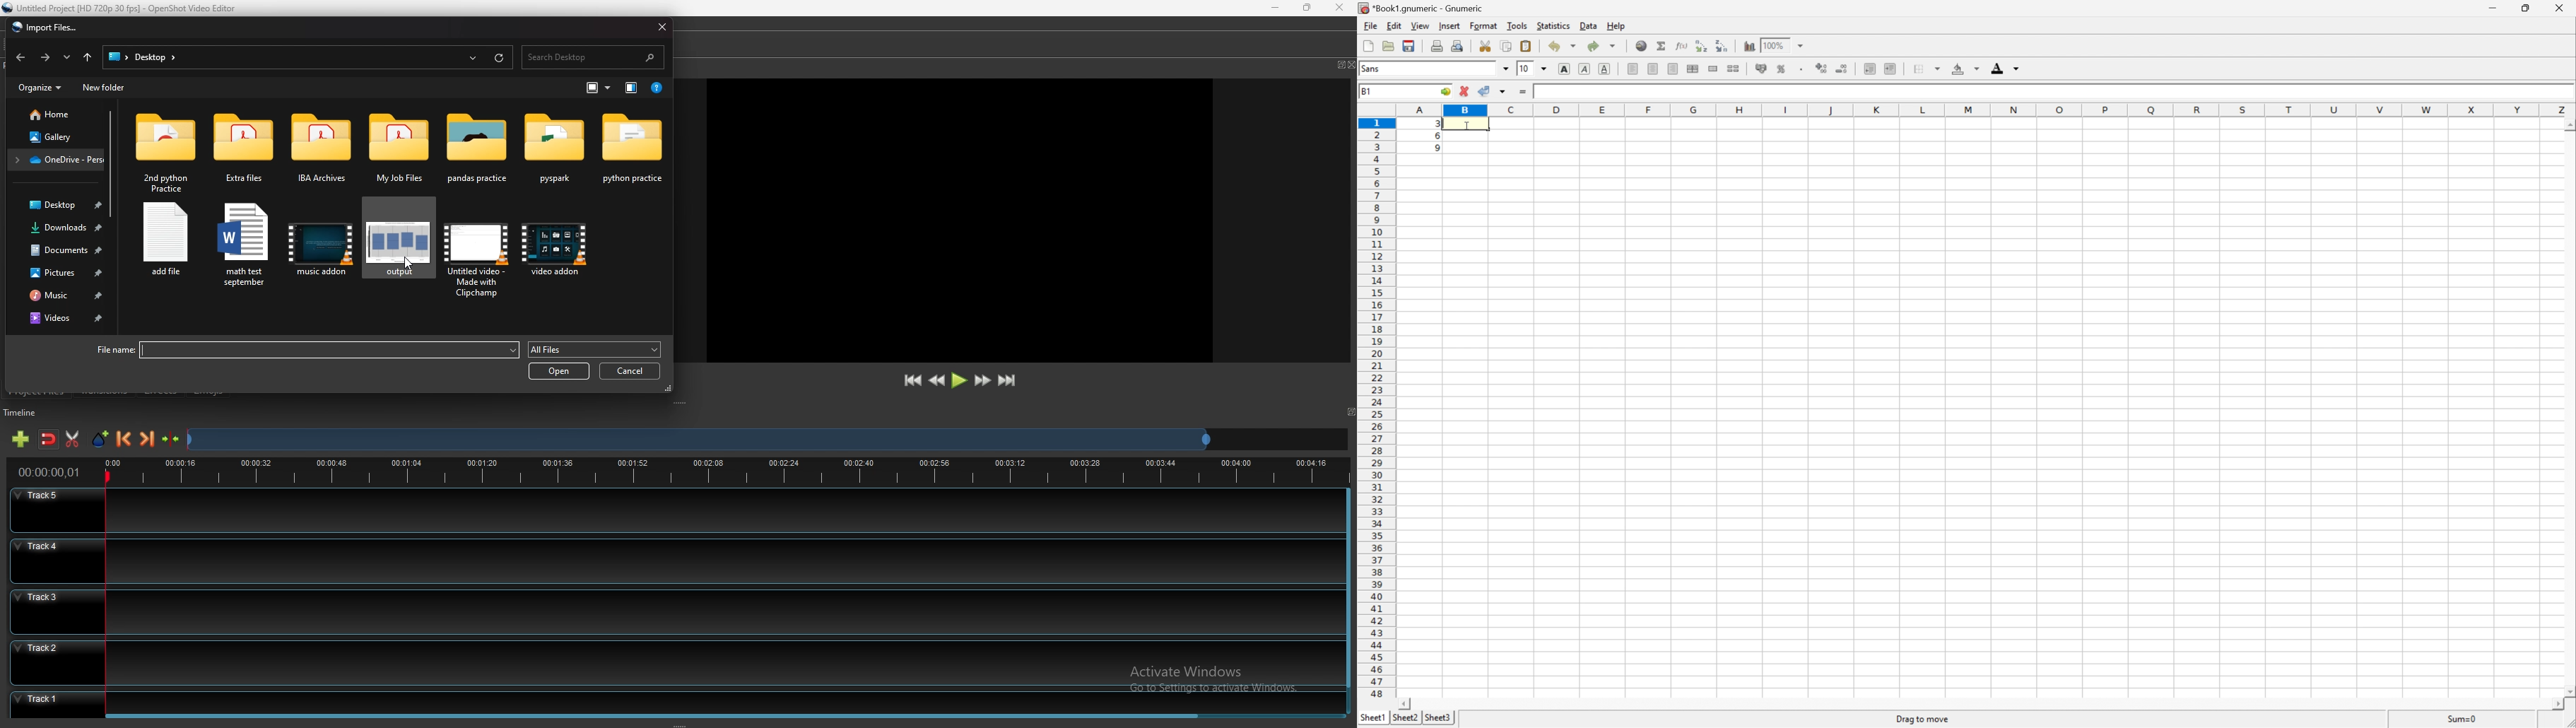 The height and width of the screenshot is (728, 2576). I want to click on fast forward, so click(982, 380).